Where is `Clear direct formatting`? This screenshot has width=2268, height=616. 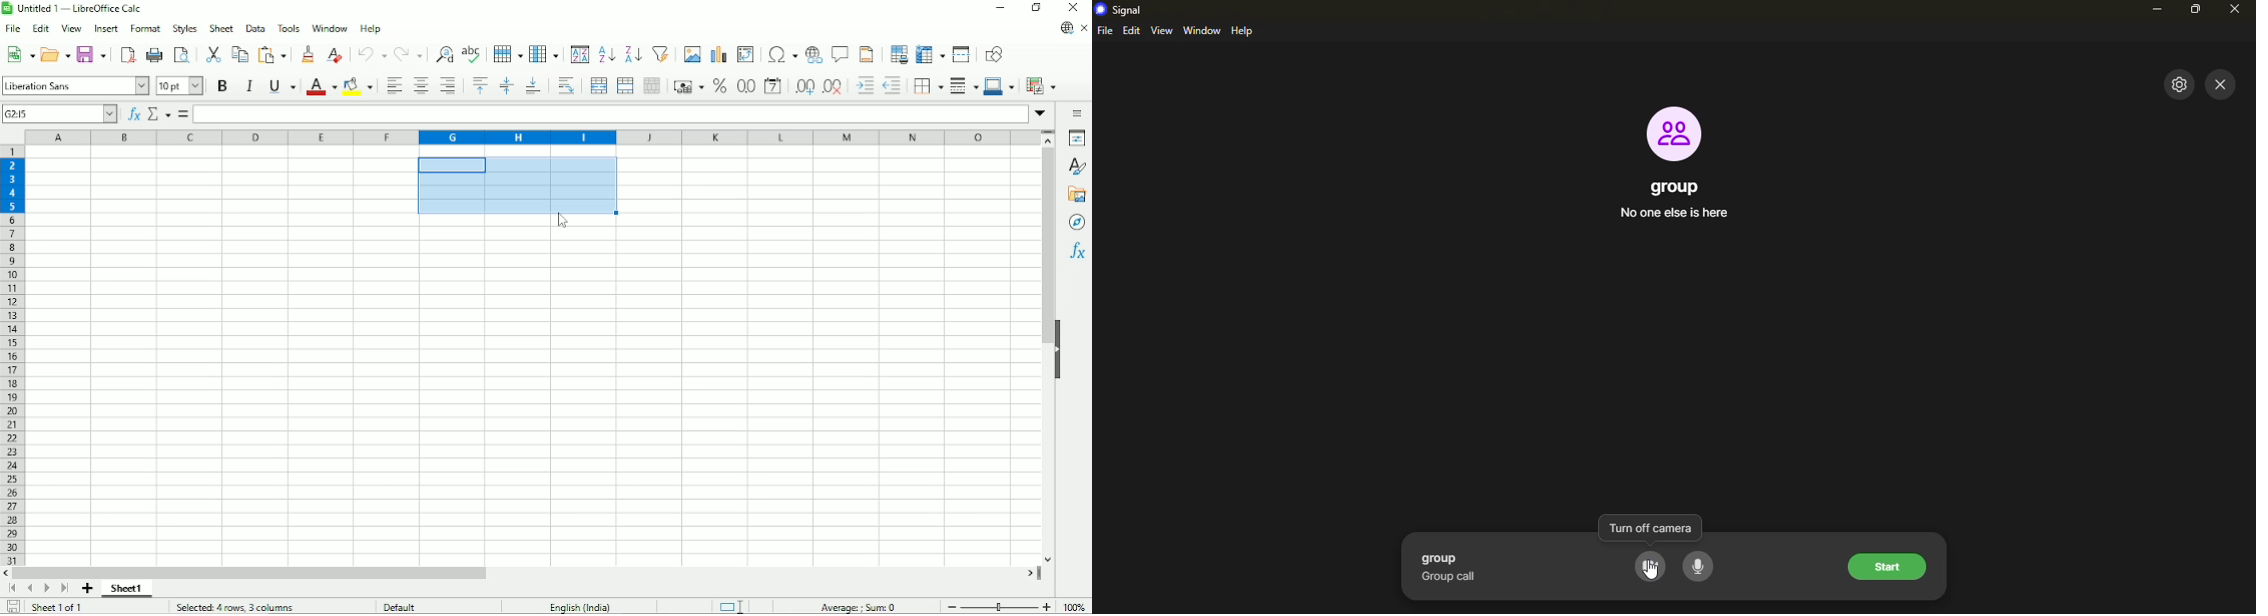
Clear direct formatting is located at coordinates (335, 56).